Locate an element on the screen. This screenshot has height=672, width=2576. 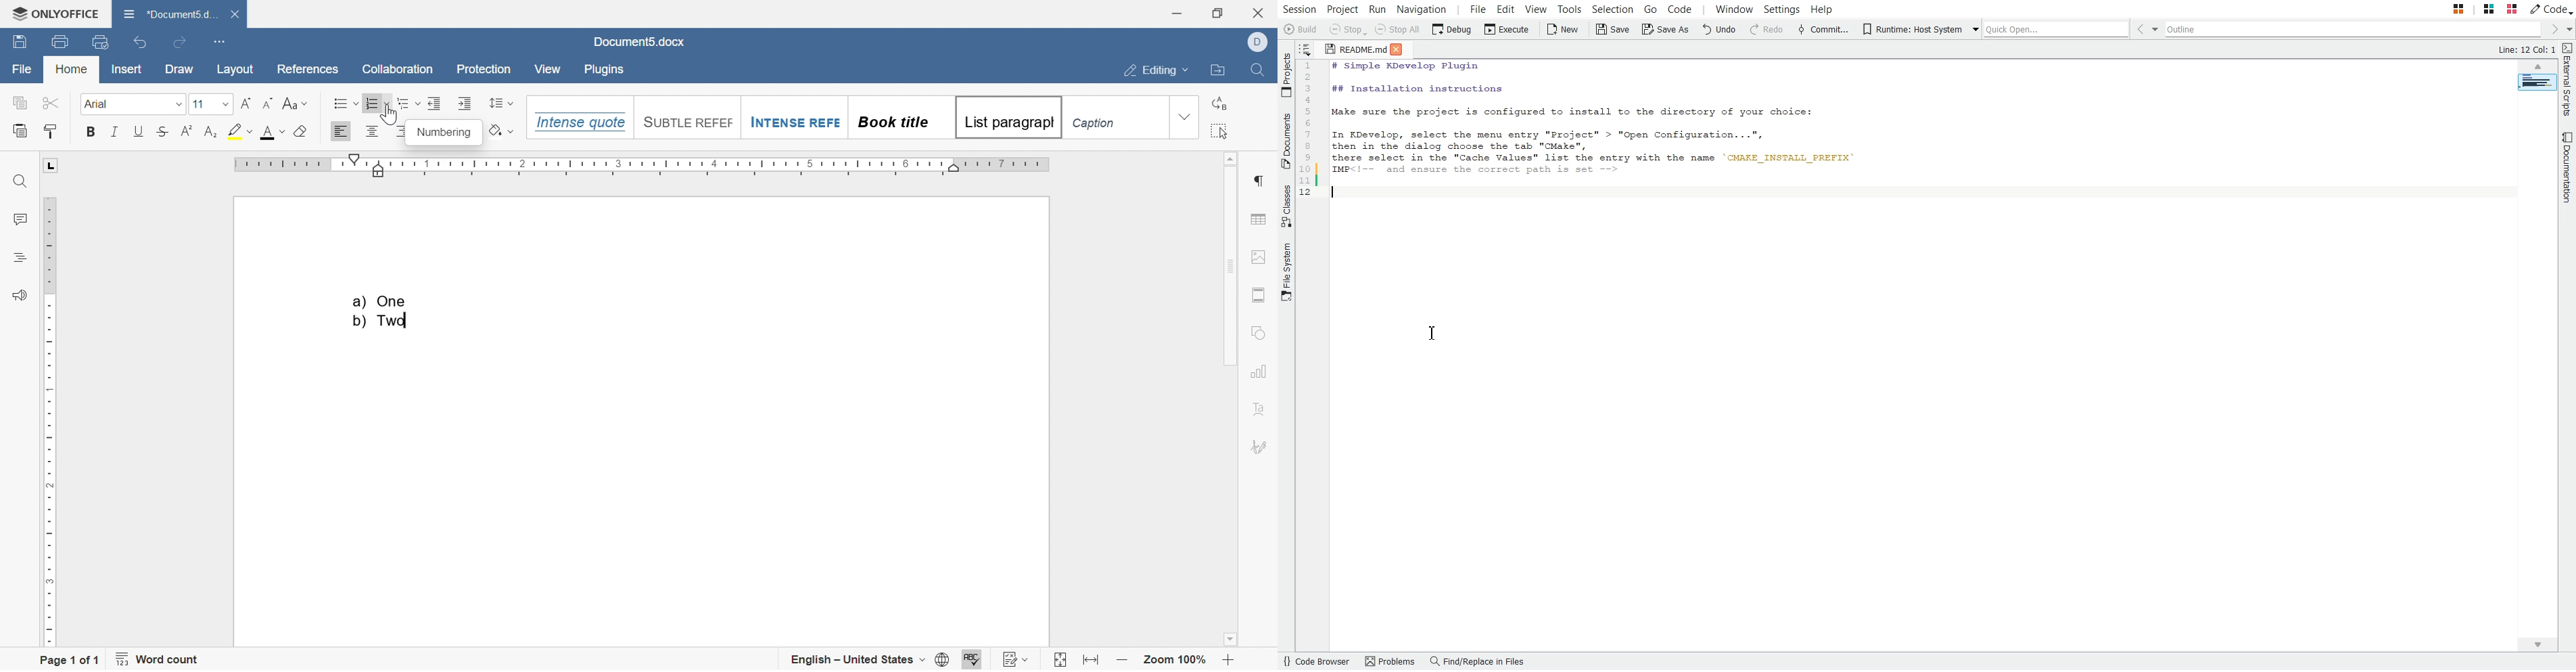
font color is located at coordinates (274, 132).